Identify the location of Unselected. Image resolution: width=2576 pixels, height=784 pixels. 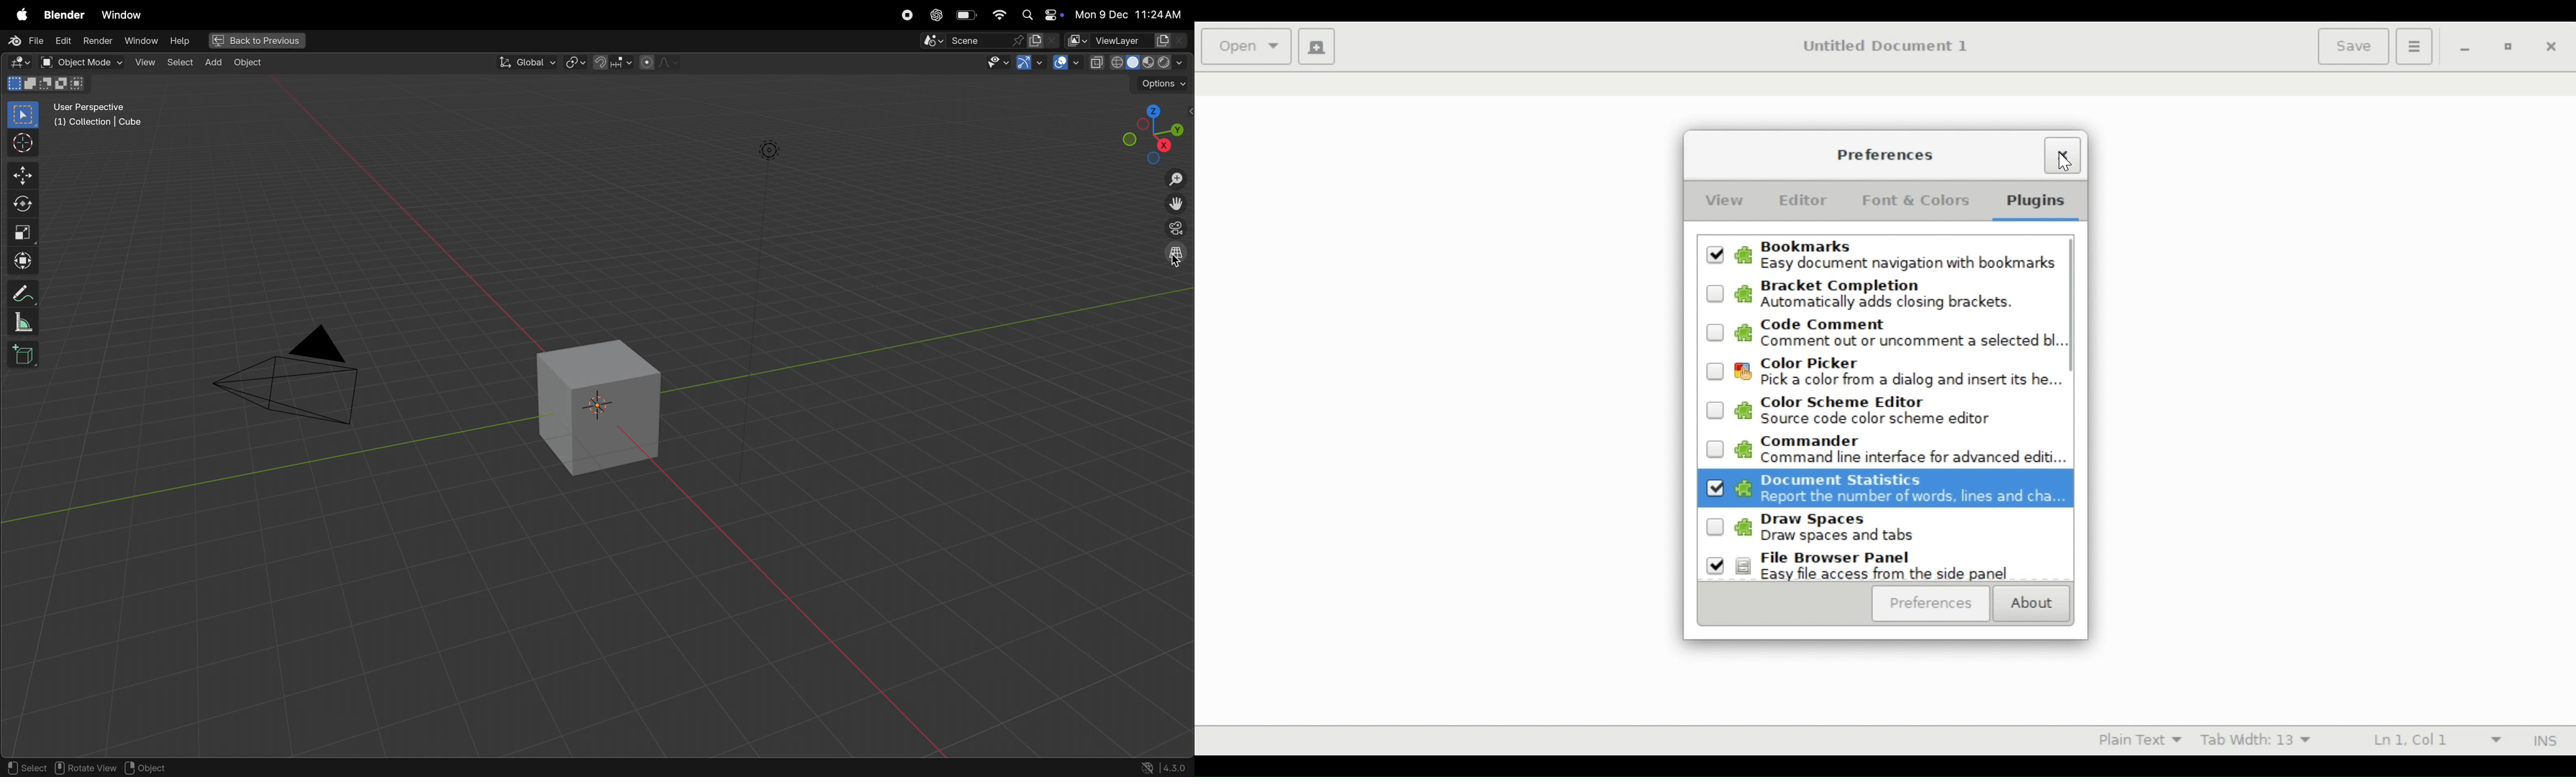
(1715, 293).